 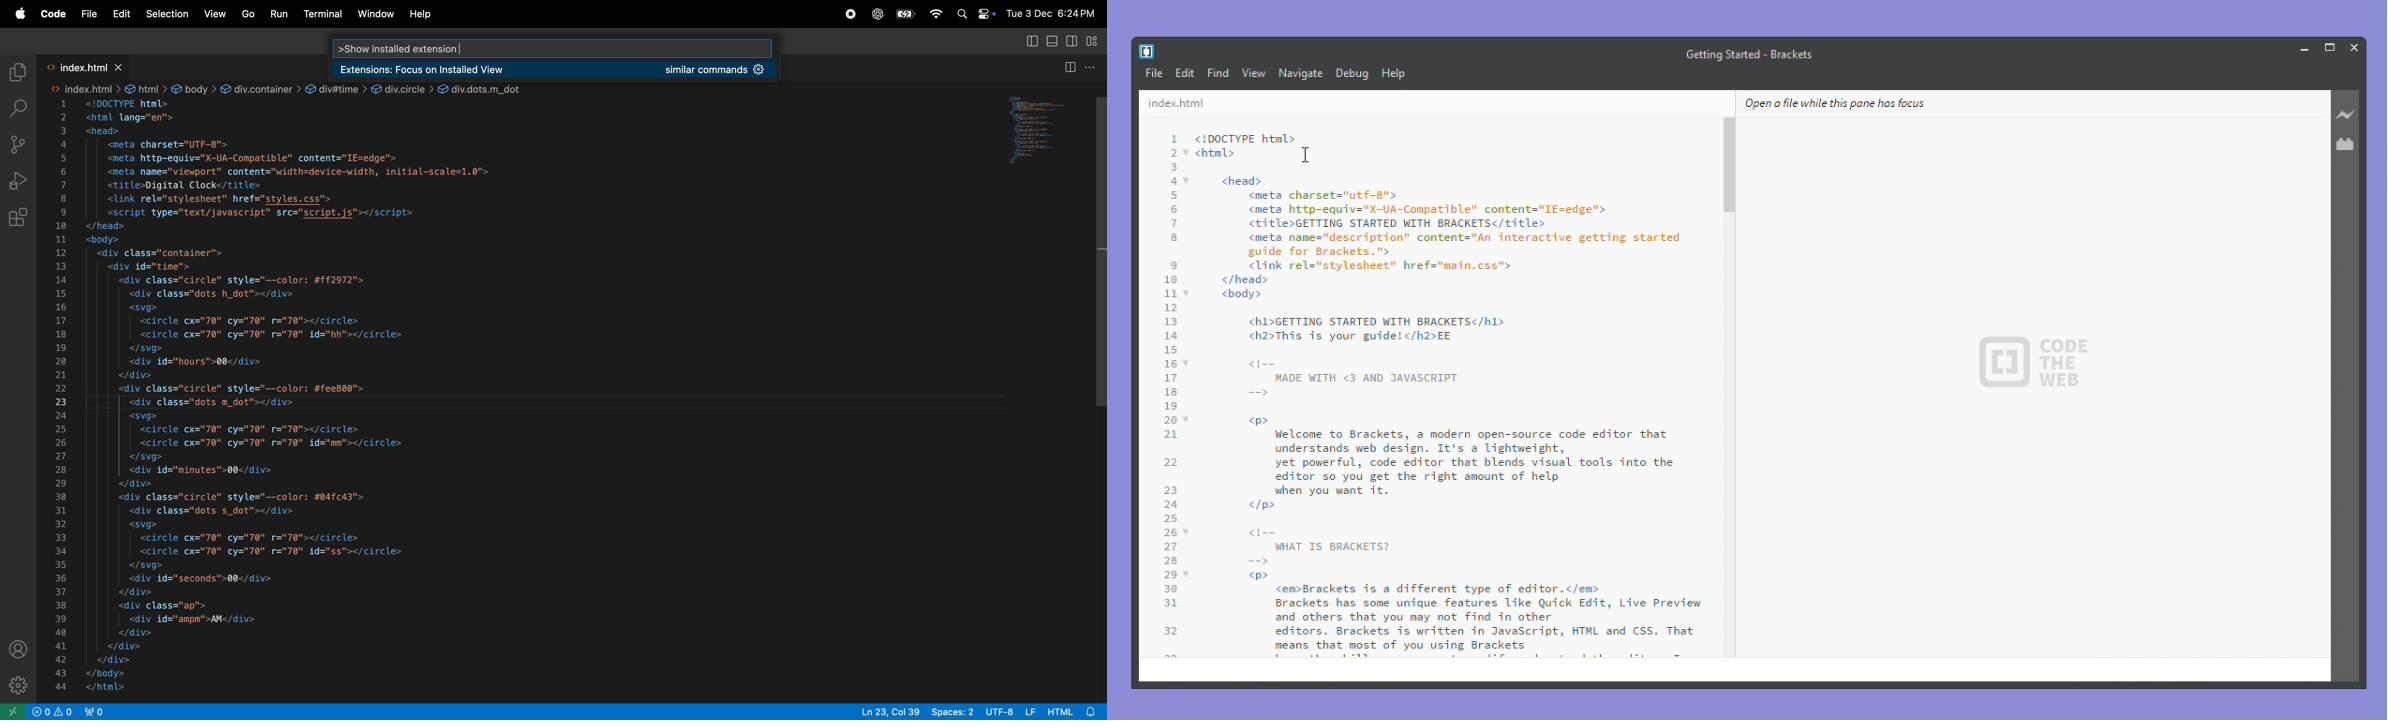 I want to click on toggle side bar, so click(x=1033, y=42).